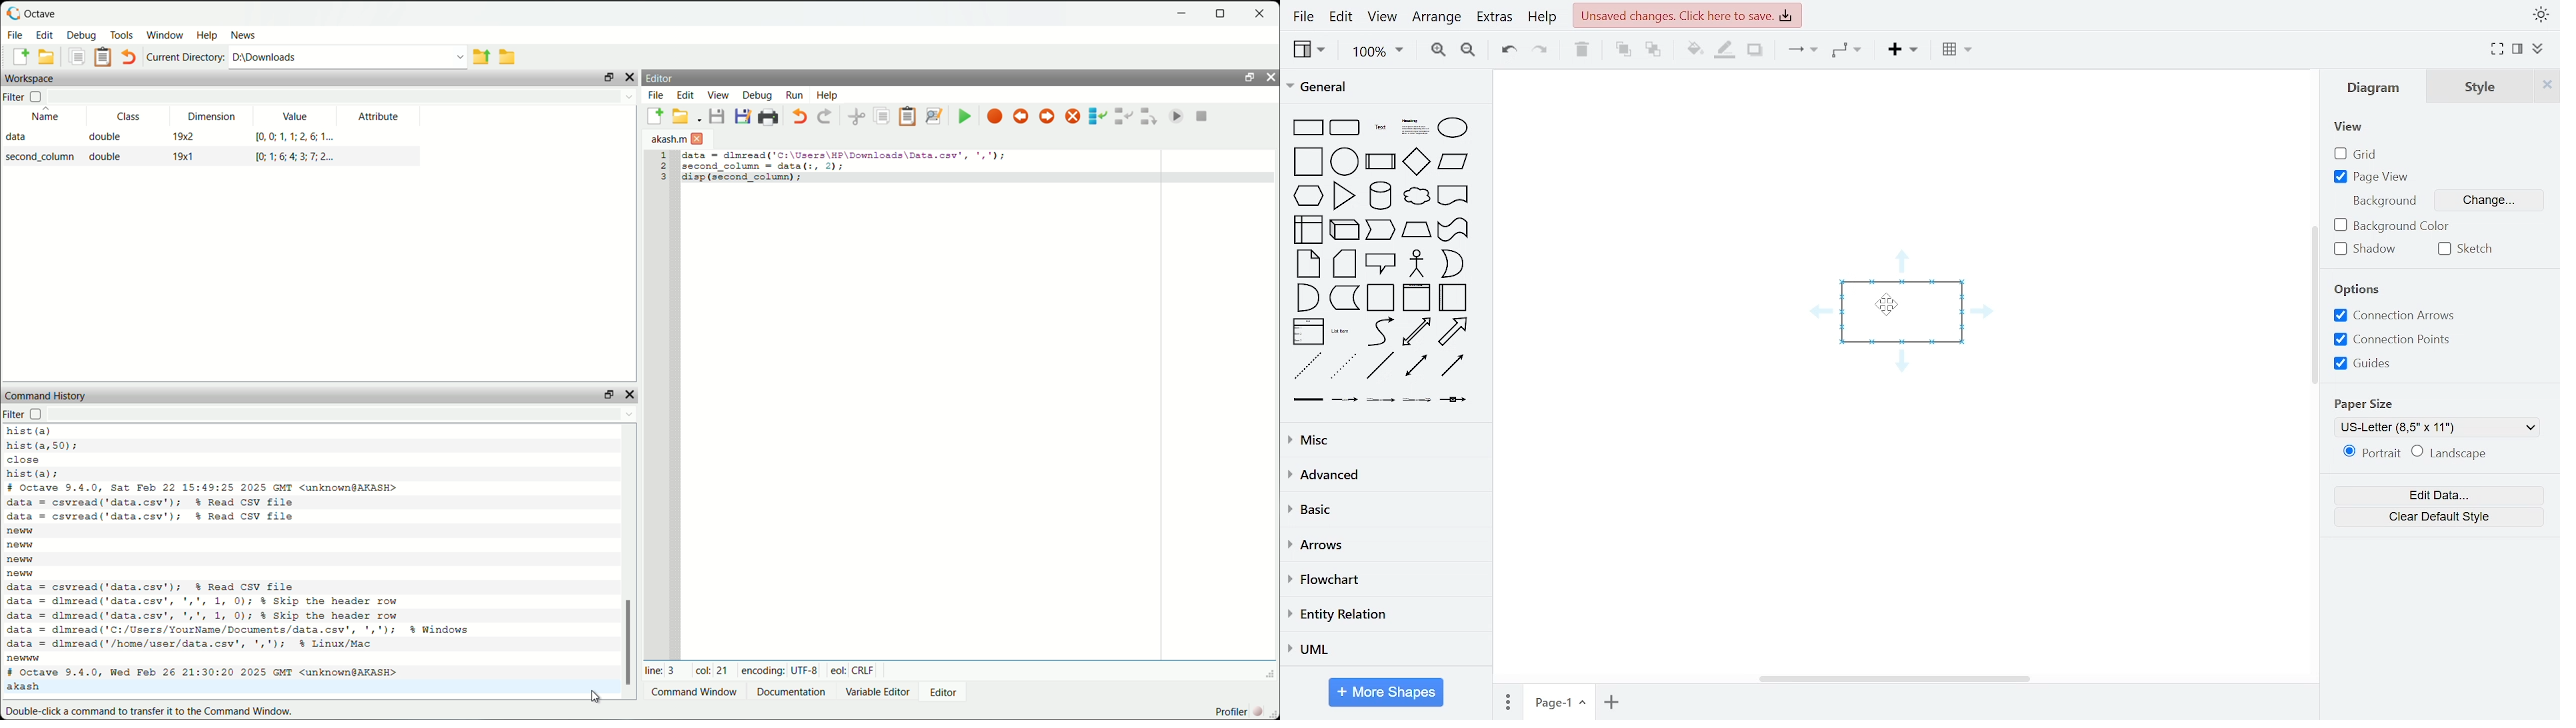 The width and height of the screenshot is (2576, 728). What do you see at coordinates (1416, 161) in the screenshot?
I see `diamond` at bounding box center [1416, 161].